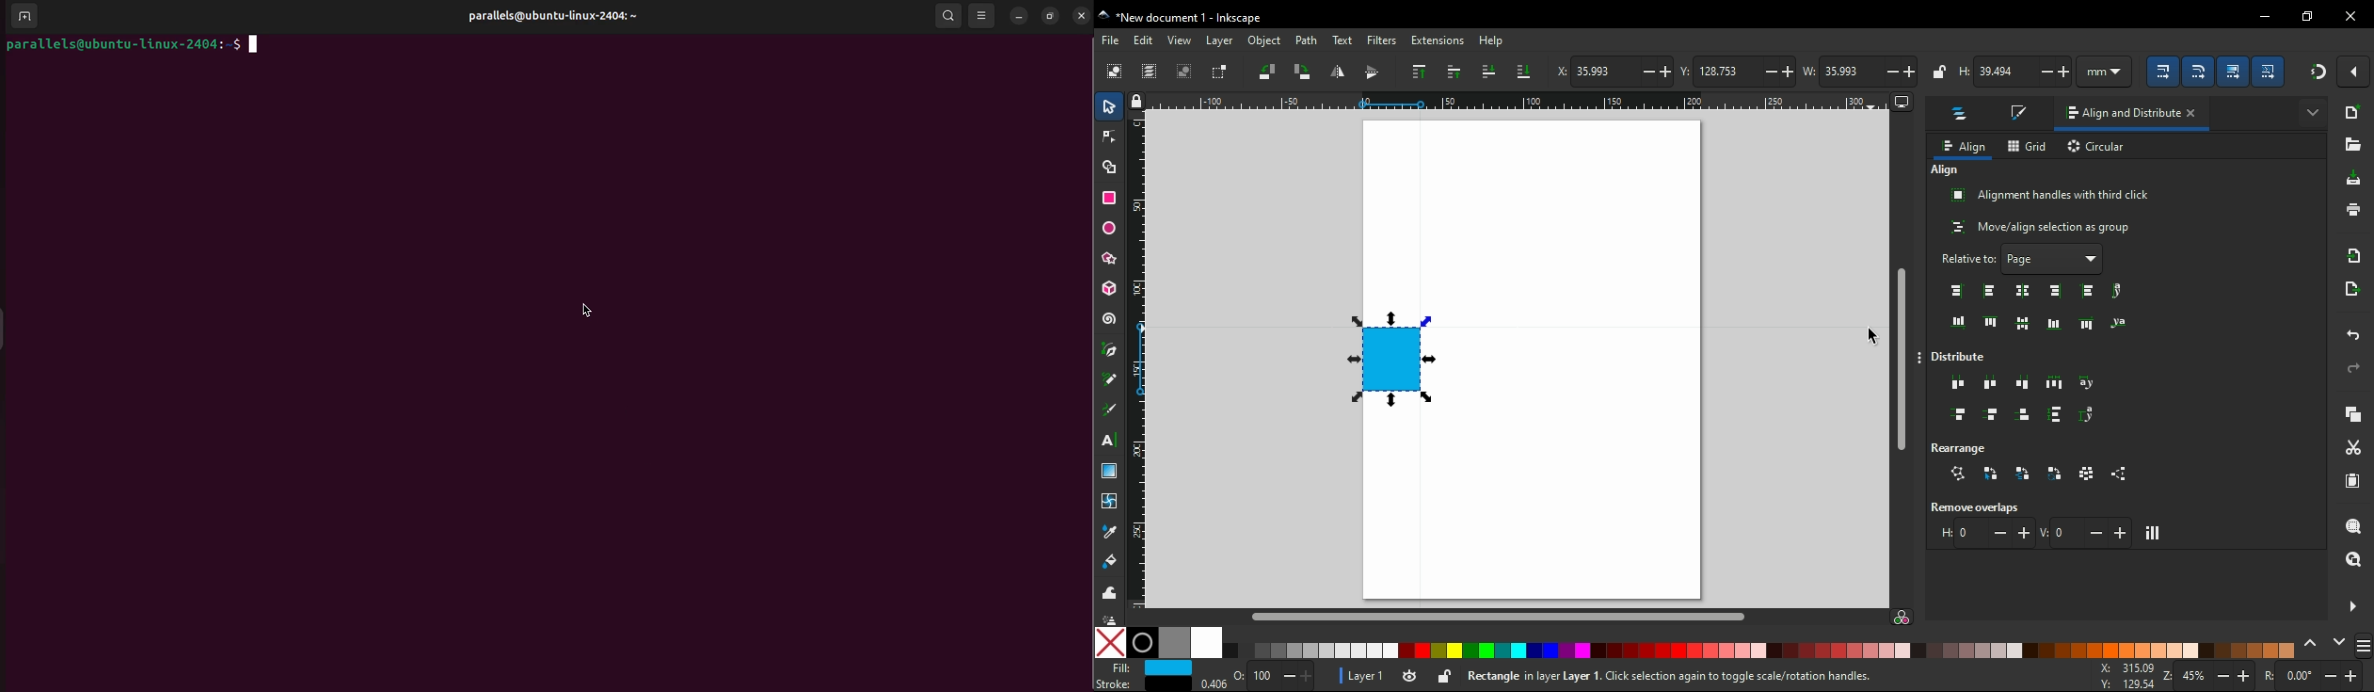 This screenshot has width=2380, height=700. I want to click on select, so click(1111, 107).